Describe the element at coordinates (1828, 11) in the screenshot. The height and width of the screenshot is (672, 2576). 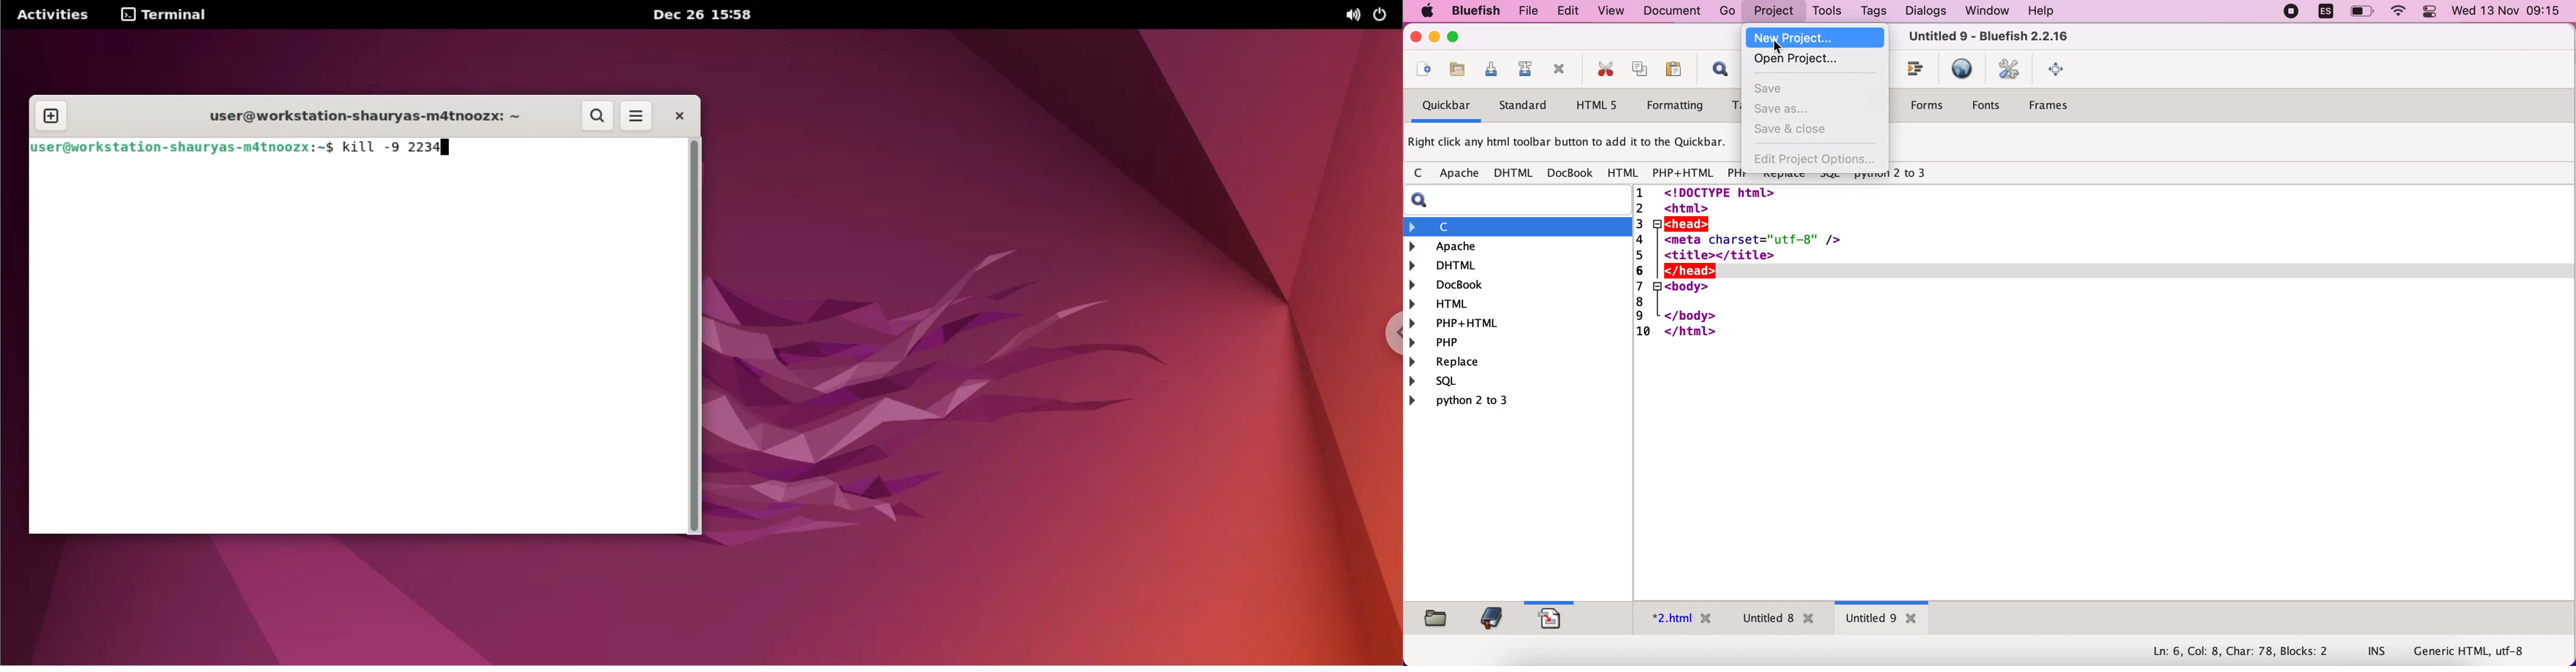
I see `TOOLS` at that location.